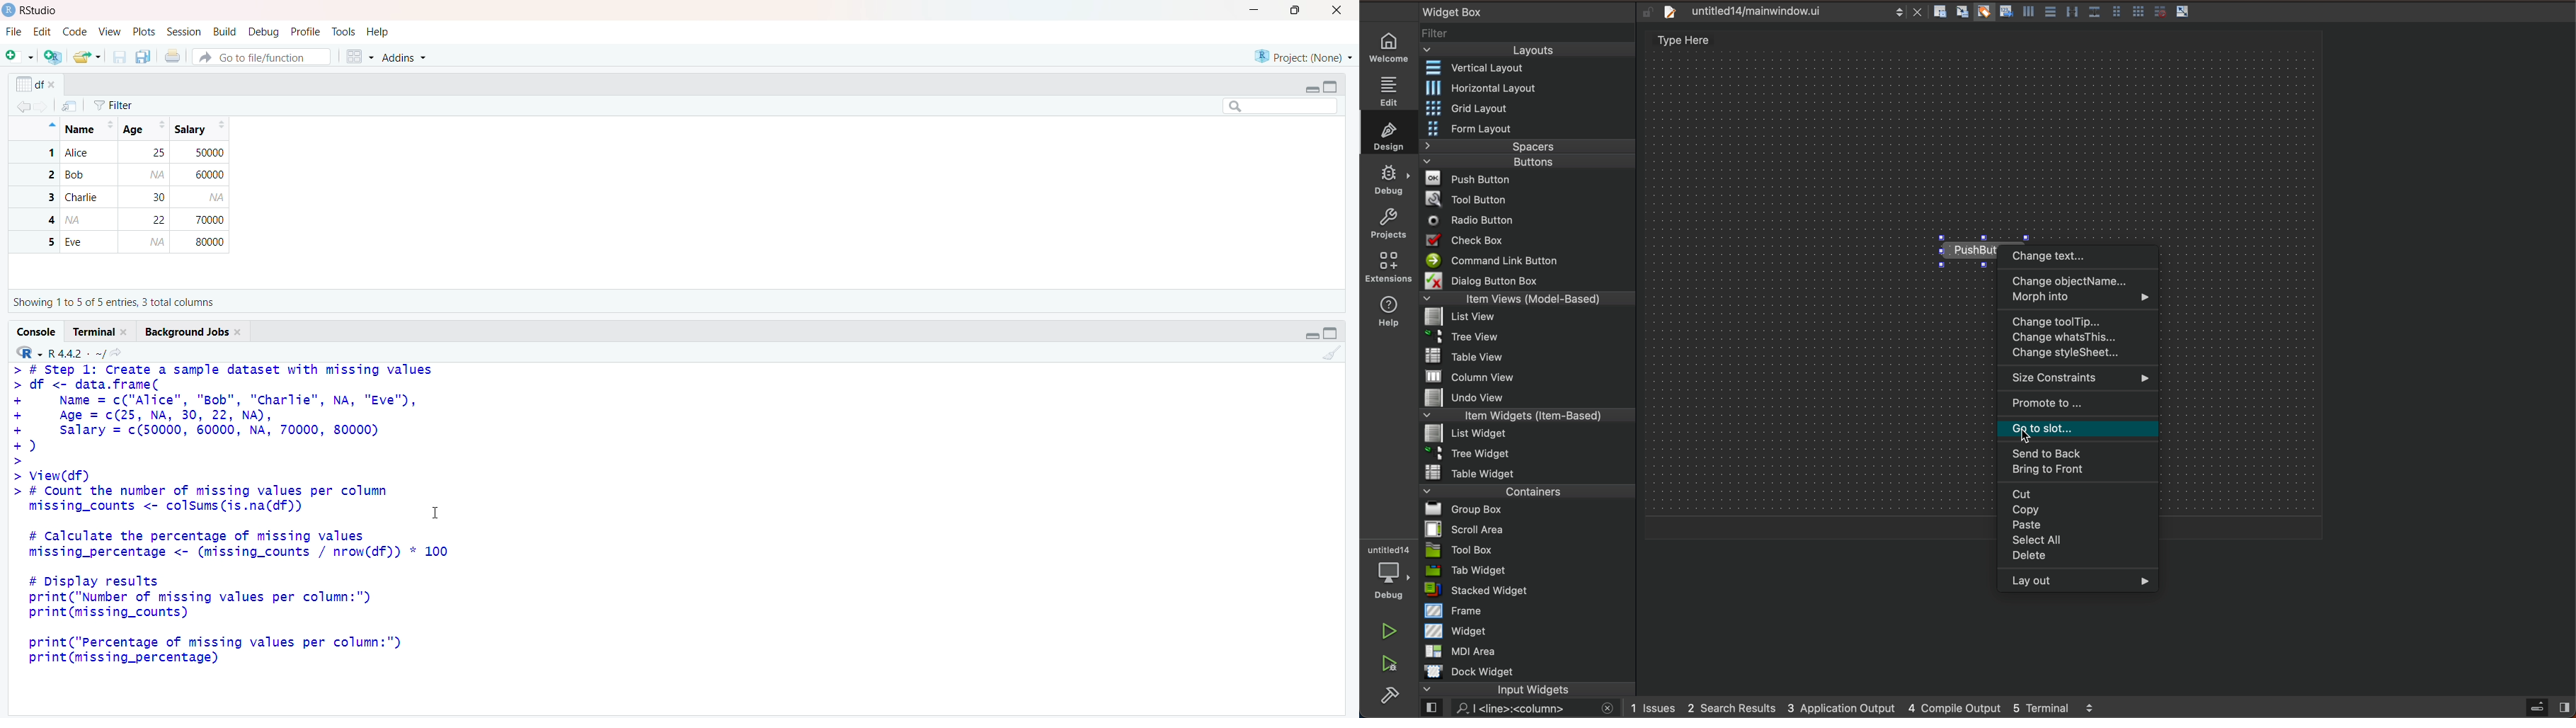 The height and width of the screenshot is (728, 2576). Describe the element at coordinates (1530, 147) in the screenshot. I see `spacers` at that location.